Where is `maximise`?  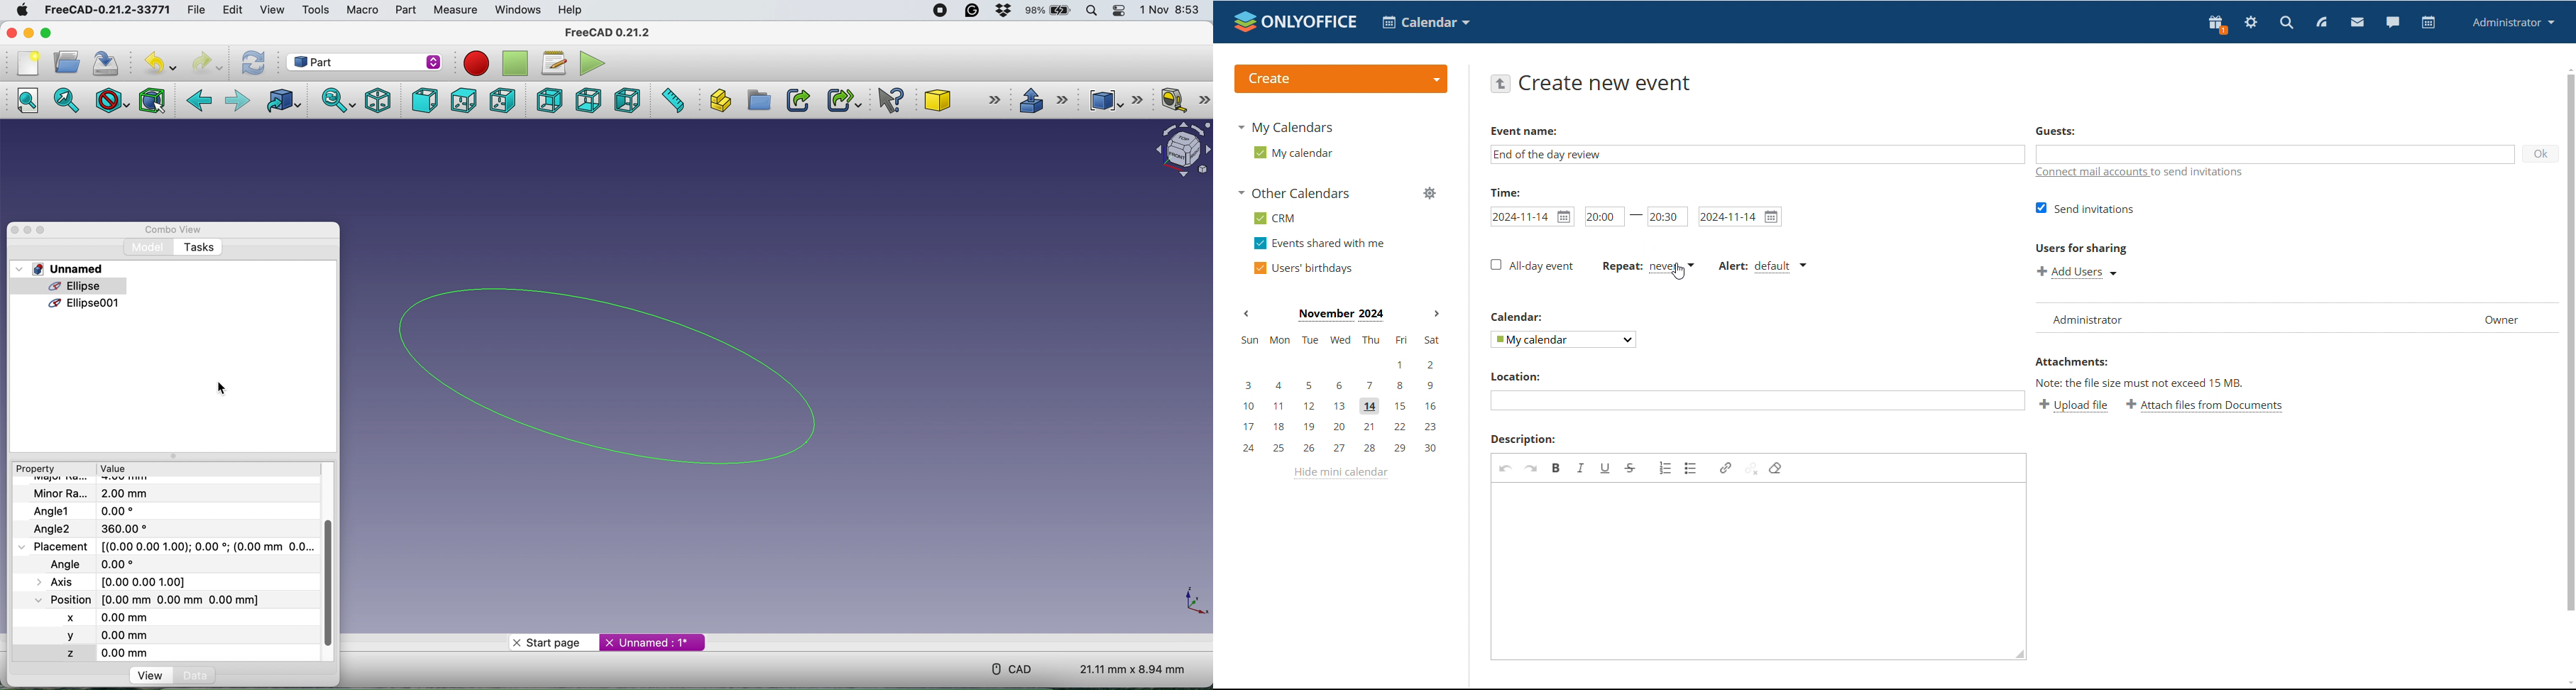 maximise is located at coordinates (44, 33).